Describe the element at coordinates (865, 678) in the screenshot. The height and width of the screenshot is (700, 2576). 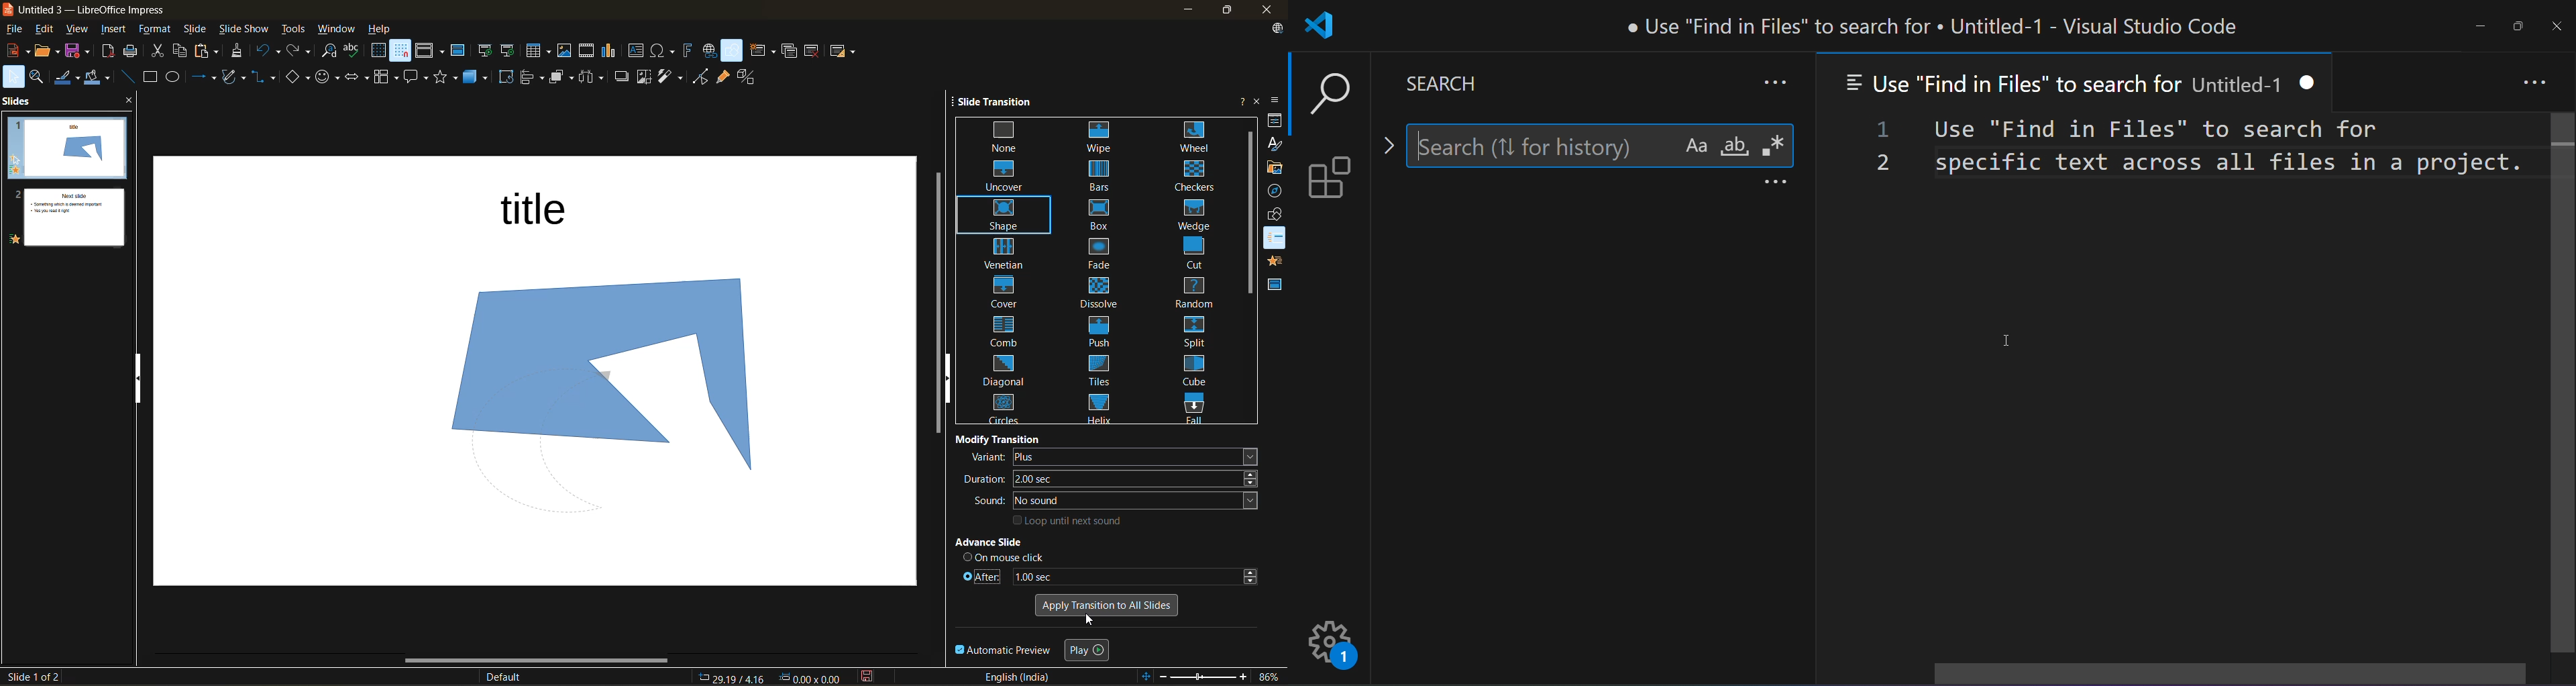
I see `click to save` at that location.